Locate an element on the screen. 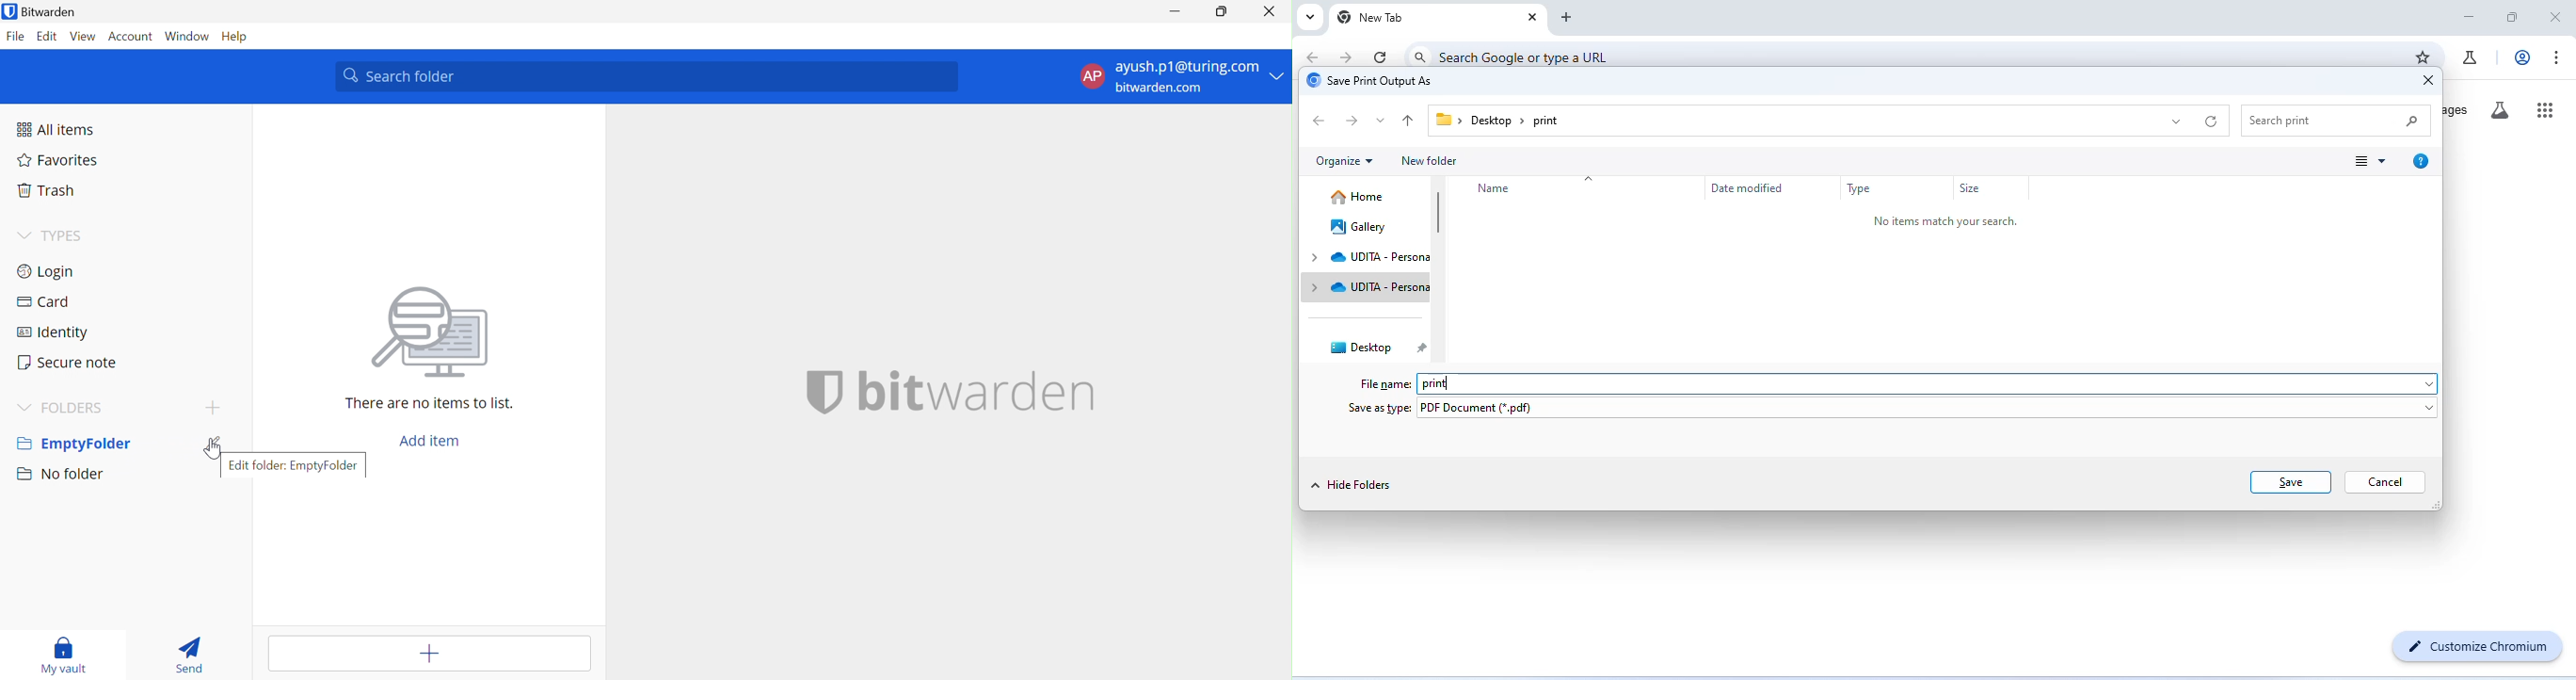 This screenshot has width=2576, height=700. file name is located at coordinates (1387, 384).